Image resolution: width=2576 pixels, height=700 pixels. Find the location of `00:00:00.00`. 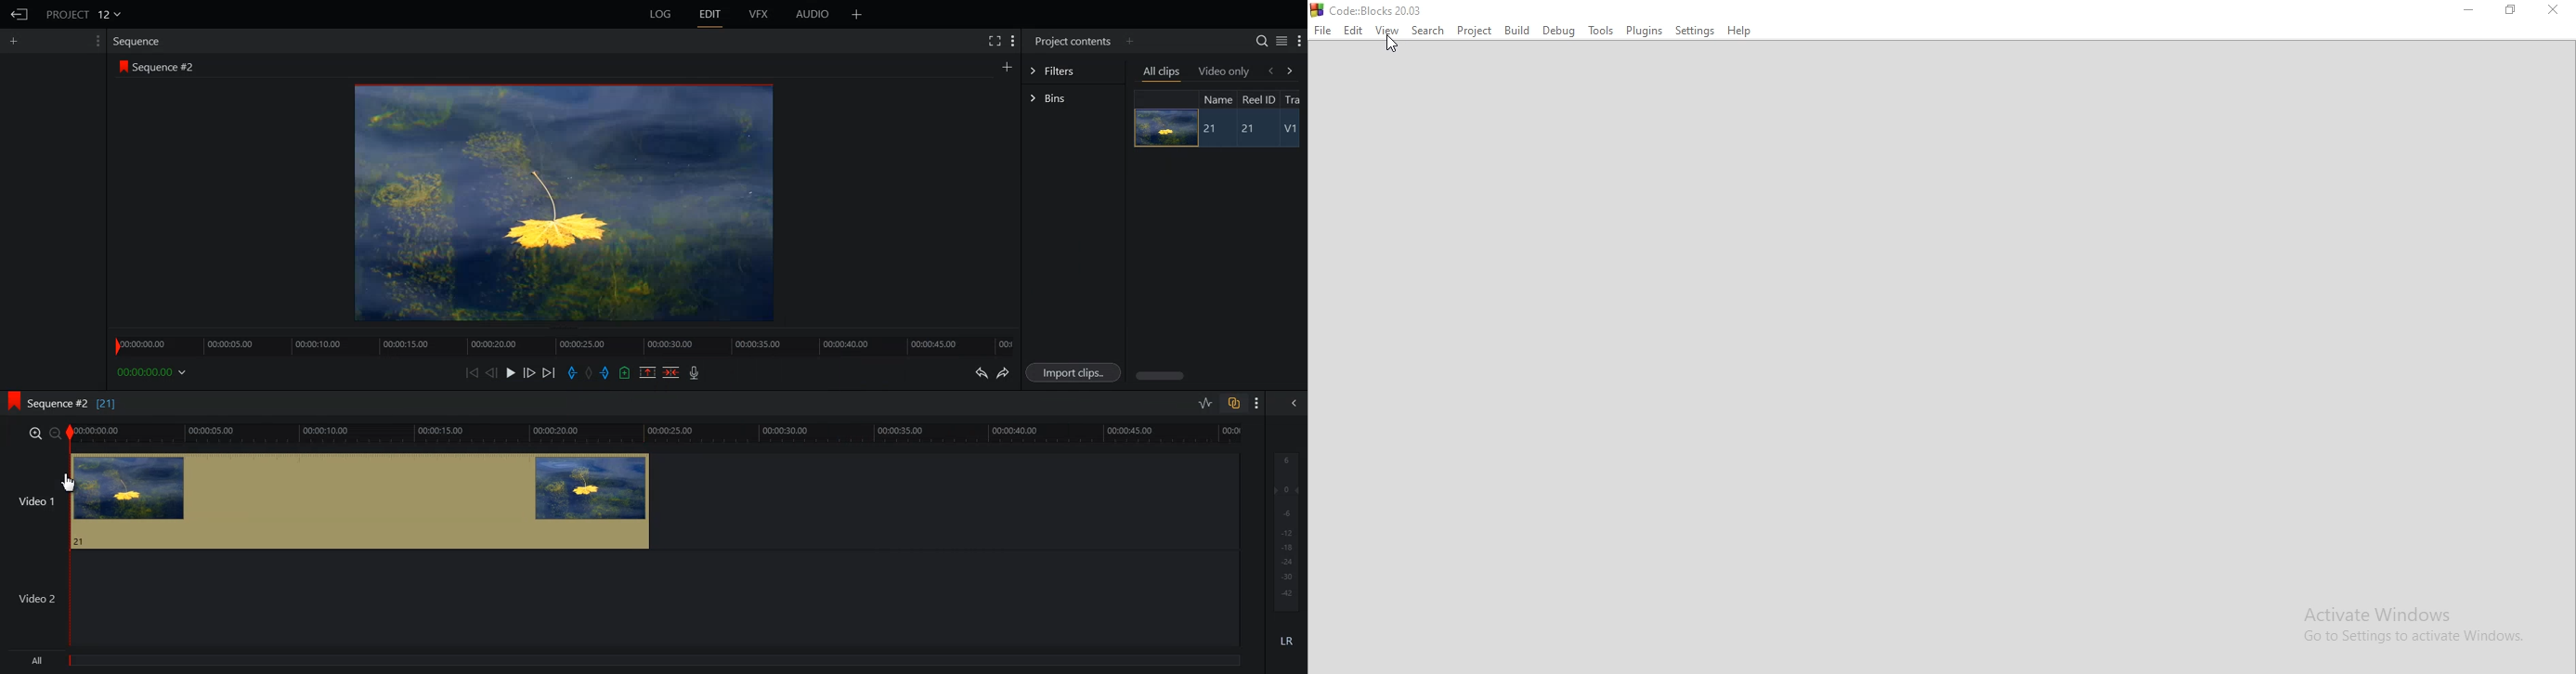

00:00:00.00 is located at coordinates (154, 372).